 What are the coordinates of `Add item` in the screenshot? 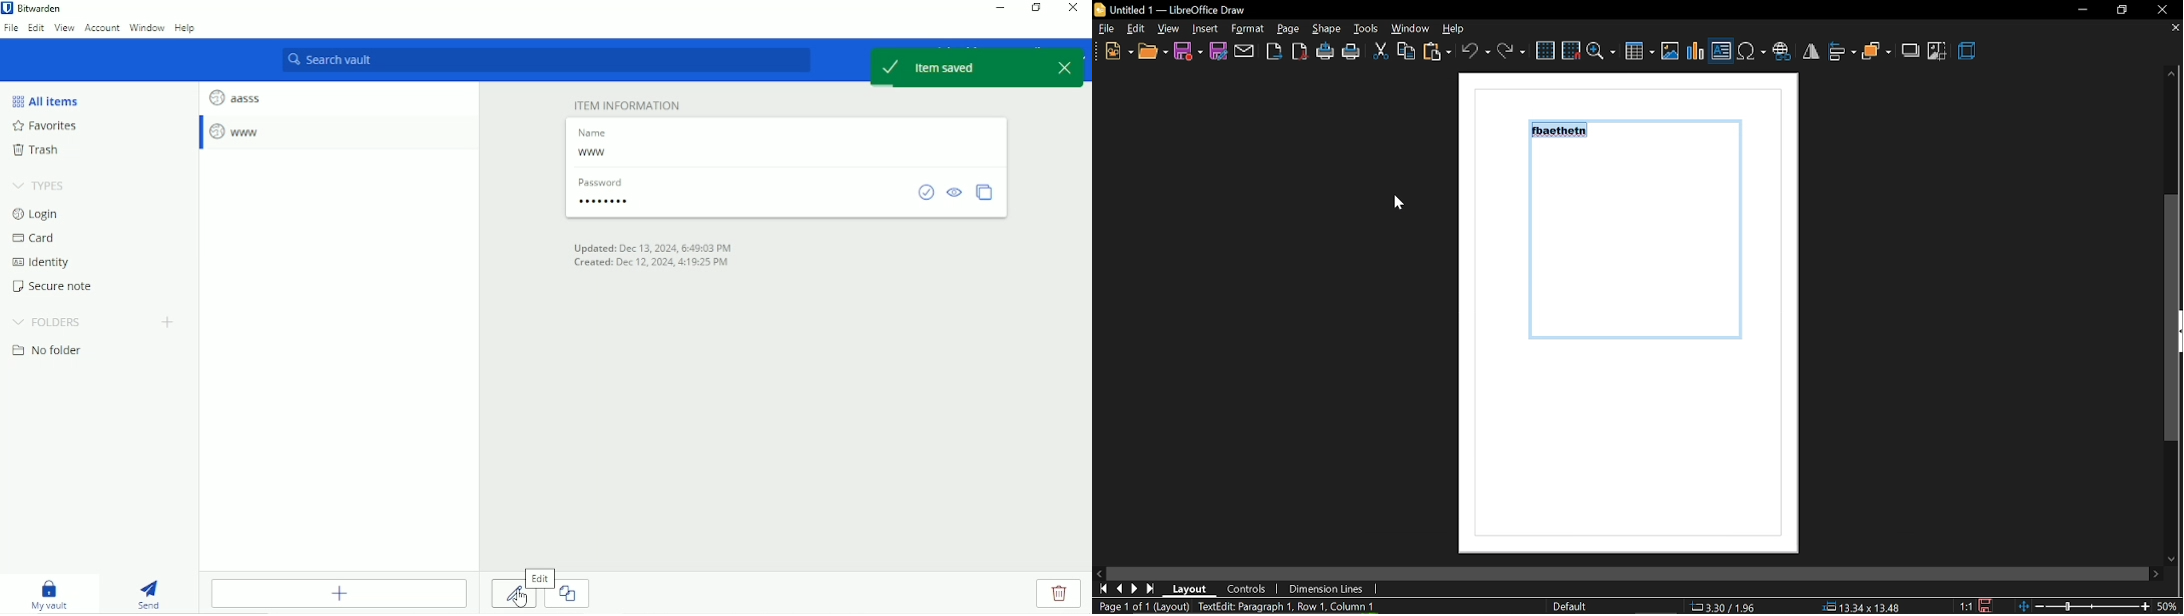 It's located at (339, 593).